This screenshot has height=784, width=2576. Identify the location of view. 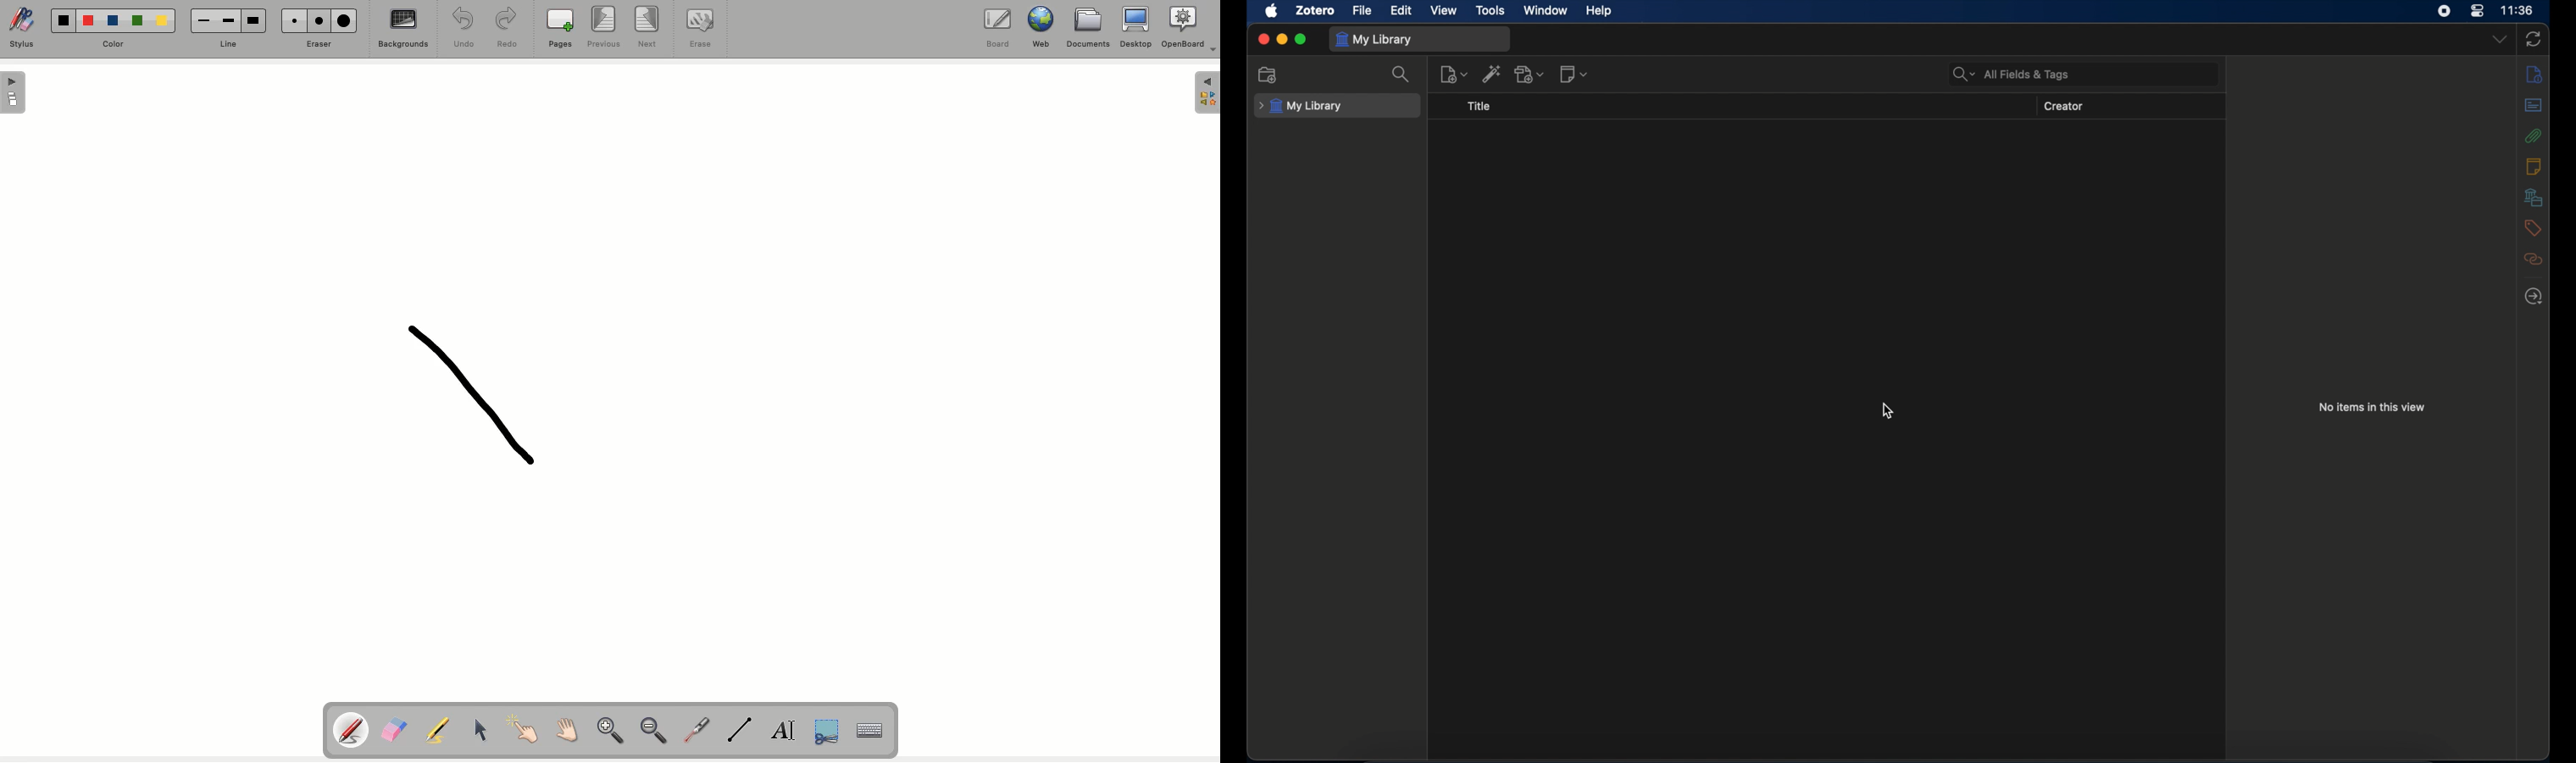
(1444, 11).